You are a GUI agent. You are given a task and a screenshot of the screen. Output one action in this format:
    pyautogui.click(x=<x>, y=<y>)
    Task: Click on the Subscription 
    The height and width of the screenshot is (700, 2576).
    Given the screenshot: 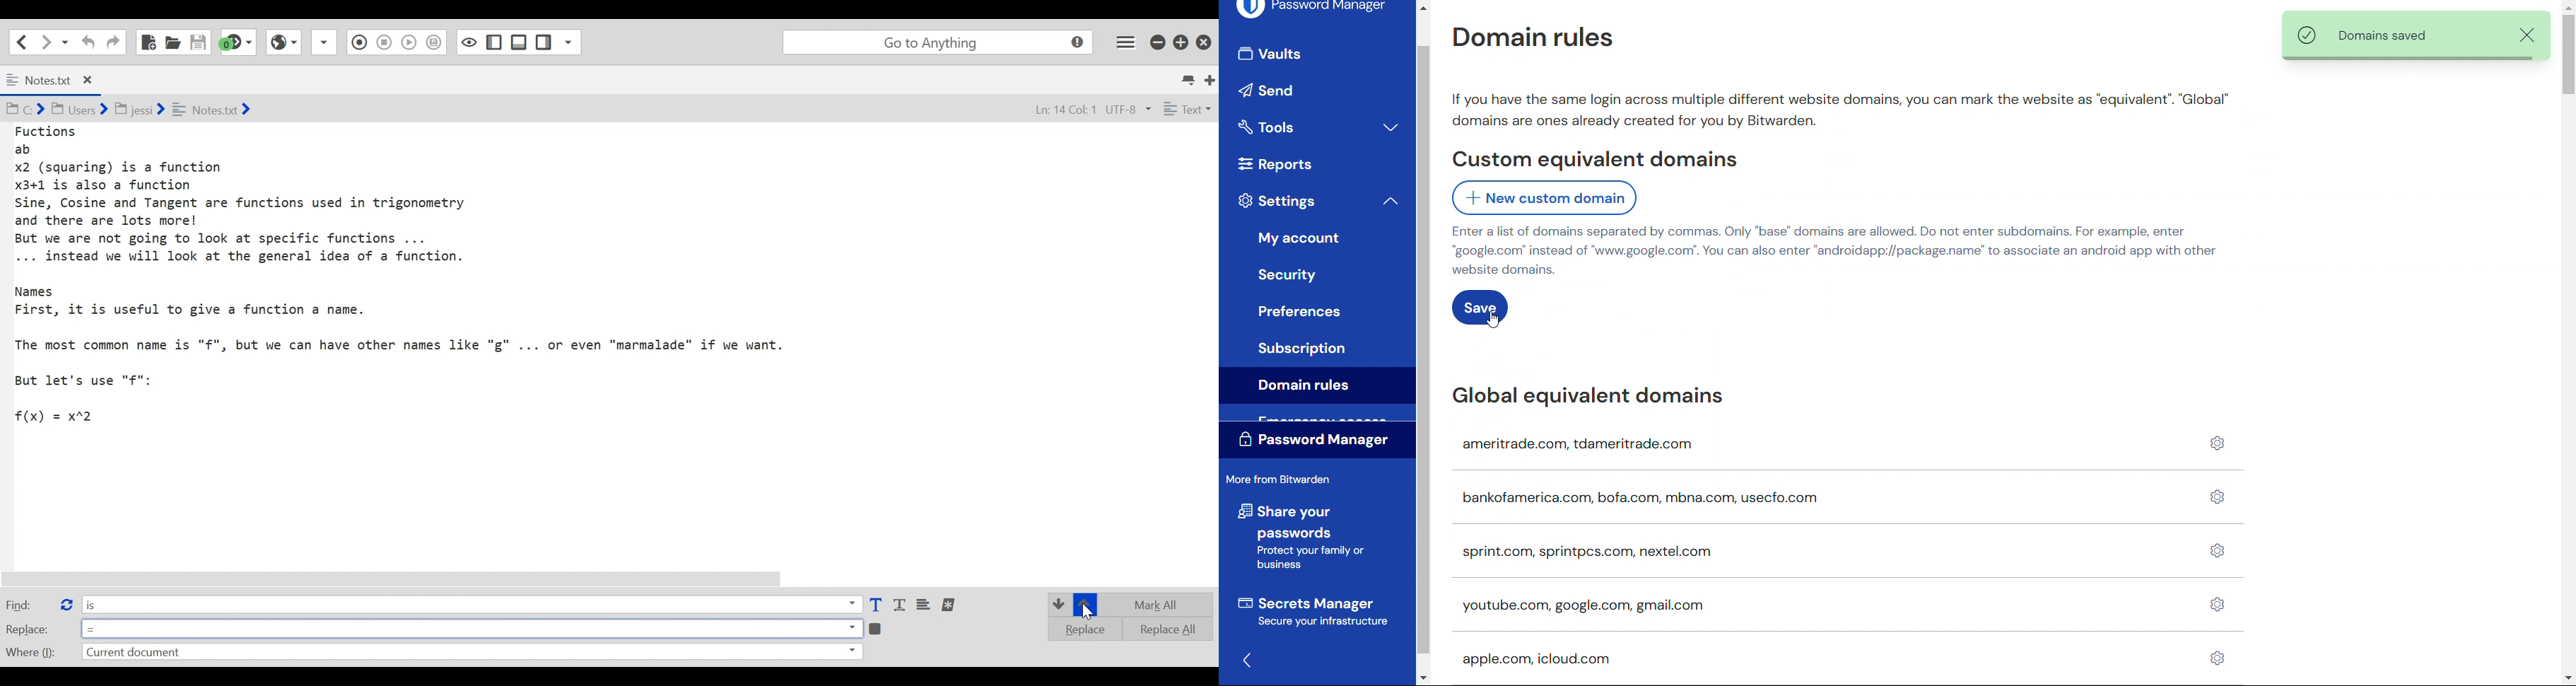 What is the action you would take?
    pyautogui.click(x=1301, y=349)
    